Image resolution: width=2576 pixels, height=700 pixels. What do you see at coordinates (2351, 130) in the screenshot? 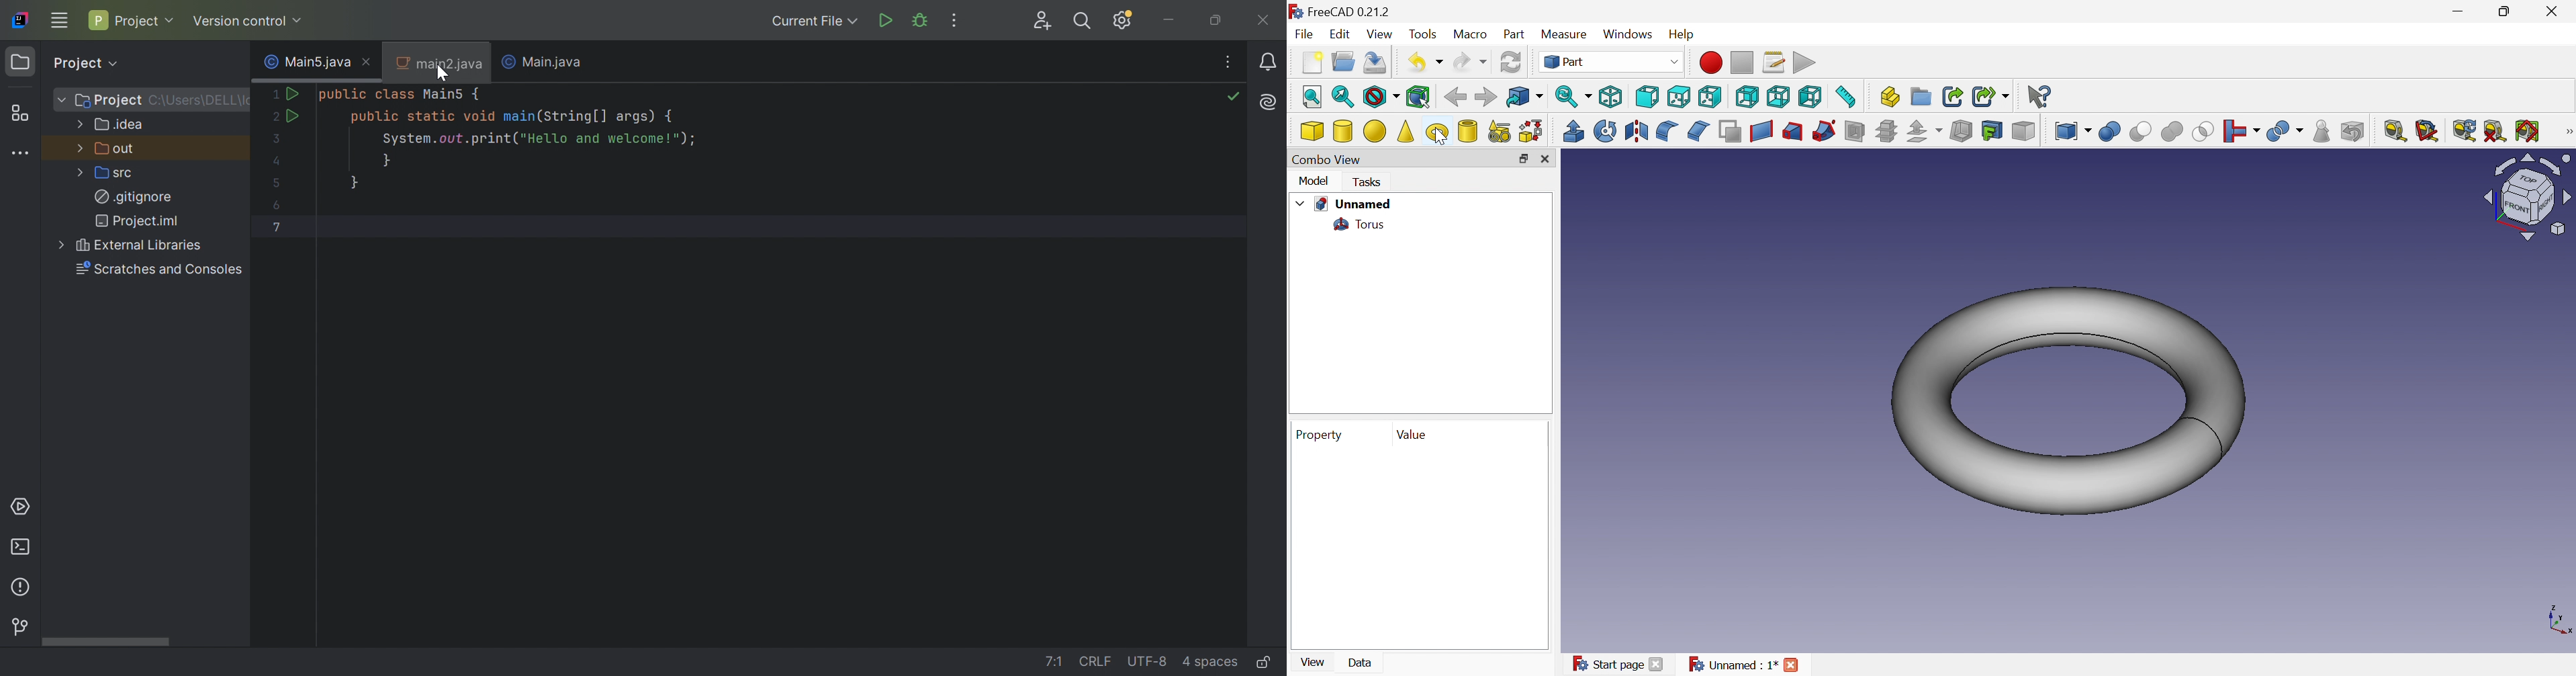
I see `Defeaturing` at bounding box center [2351, 130].